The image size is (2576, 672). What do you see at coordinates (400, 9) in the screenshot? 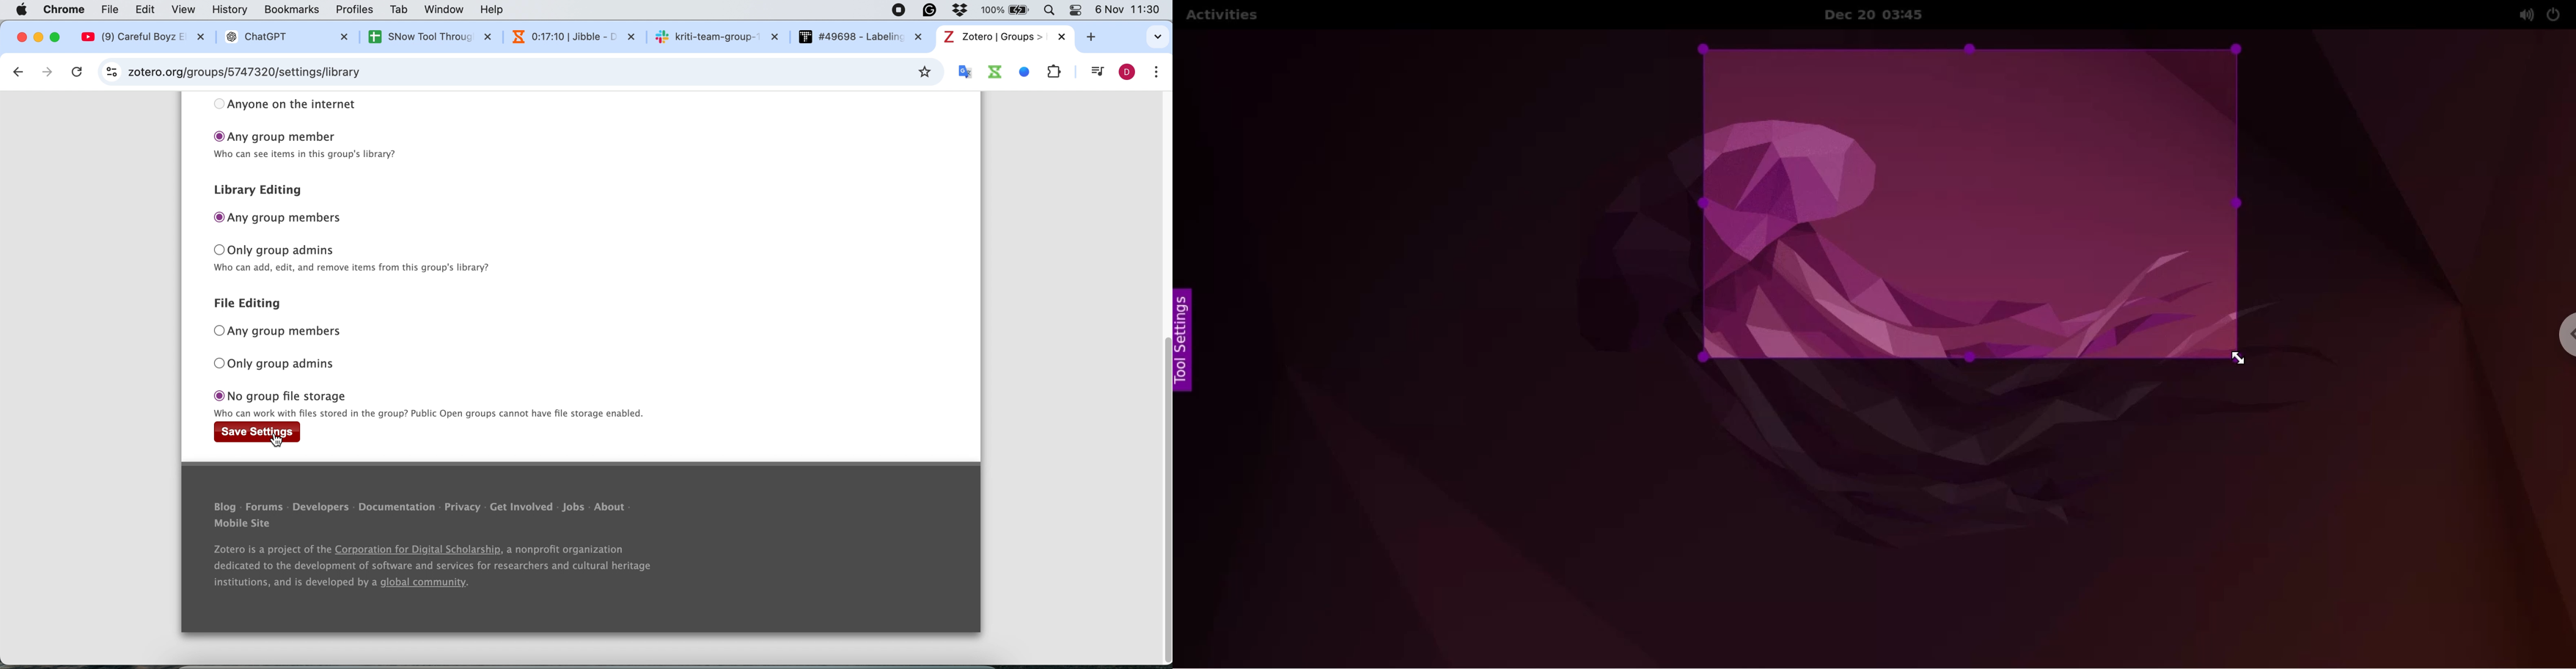
I see `tab` at bounding box center [400, 9].